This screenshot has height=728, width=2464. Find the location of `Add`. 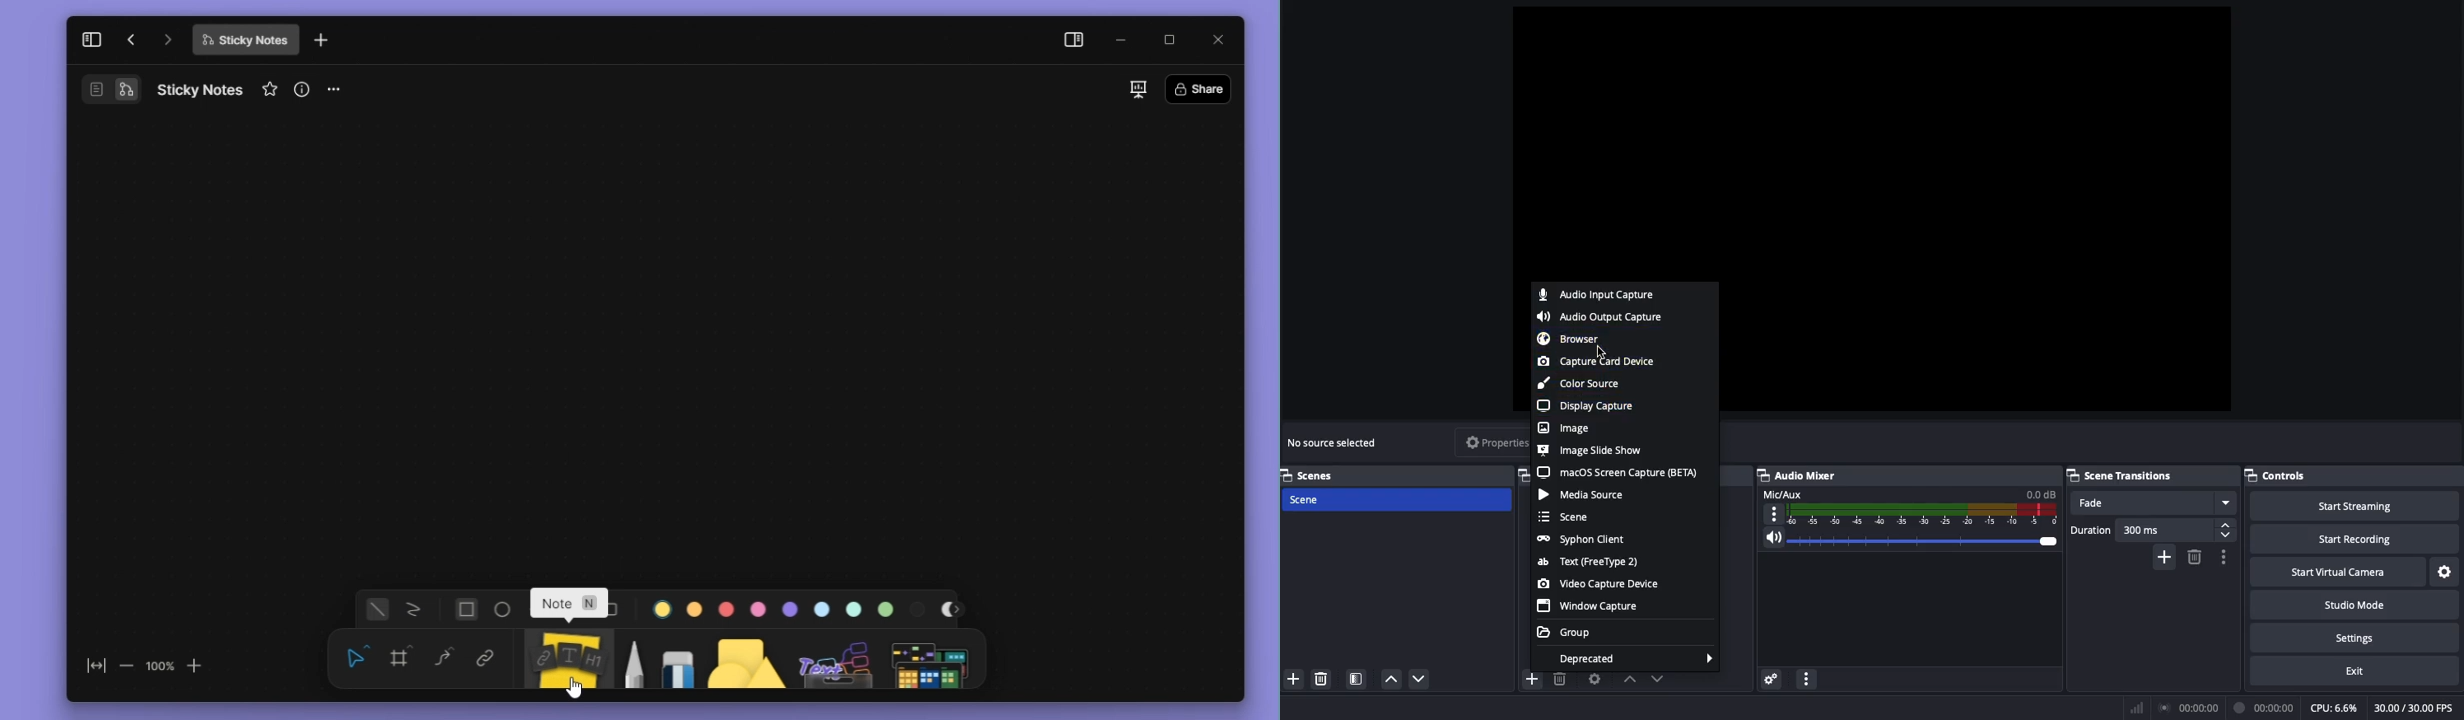

Add is located at coordinates (2165, 557).